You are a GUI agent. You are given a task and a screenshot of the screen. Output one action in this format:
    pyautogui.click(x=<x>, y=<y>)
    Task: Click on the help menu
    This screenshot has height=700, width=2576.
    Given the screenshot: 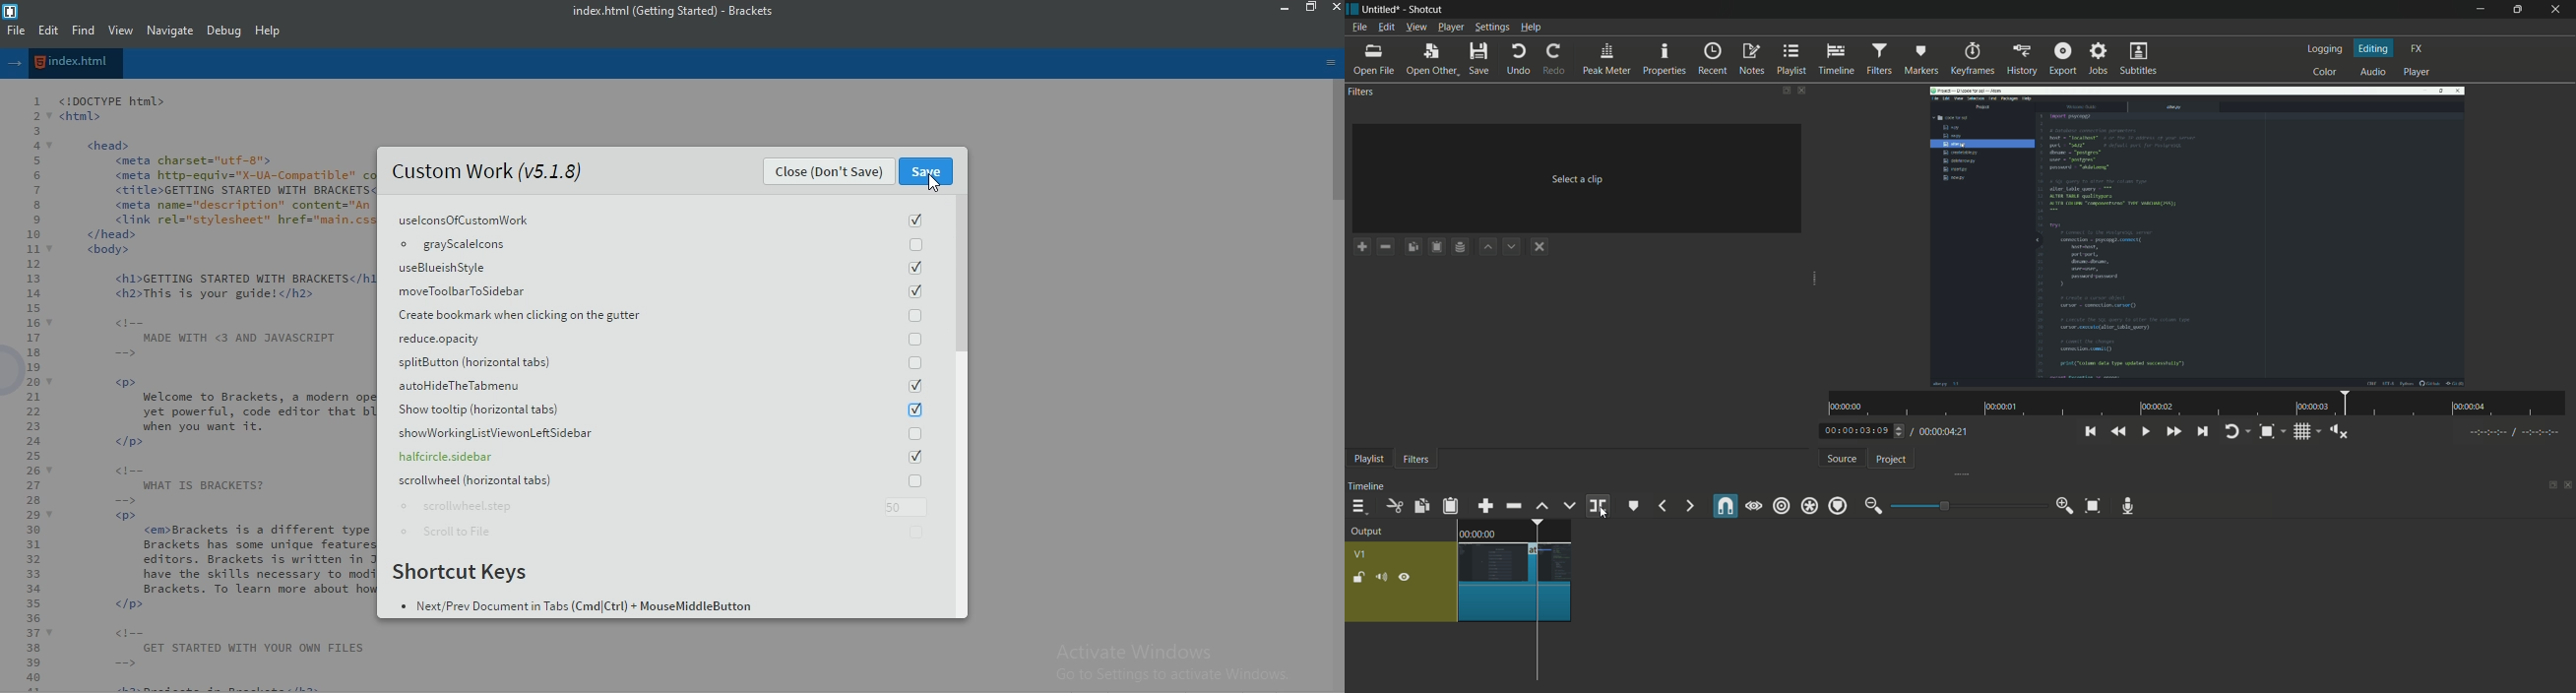 What is the action you would take?
    pyautogui.click(x=1532, y=28)
    